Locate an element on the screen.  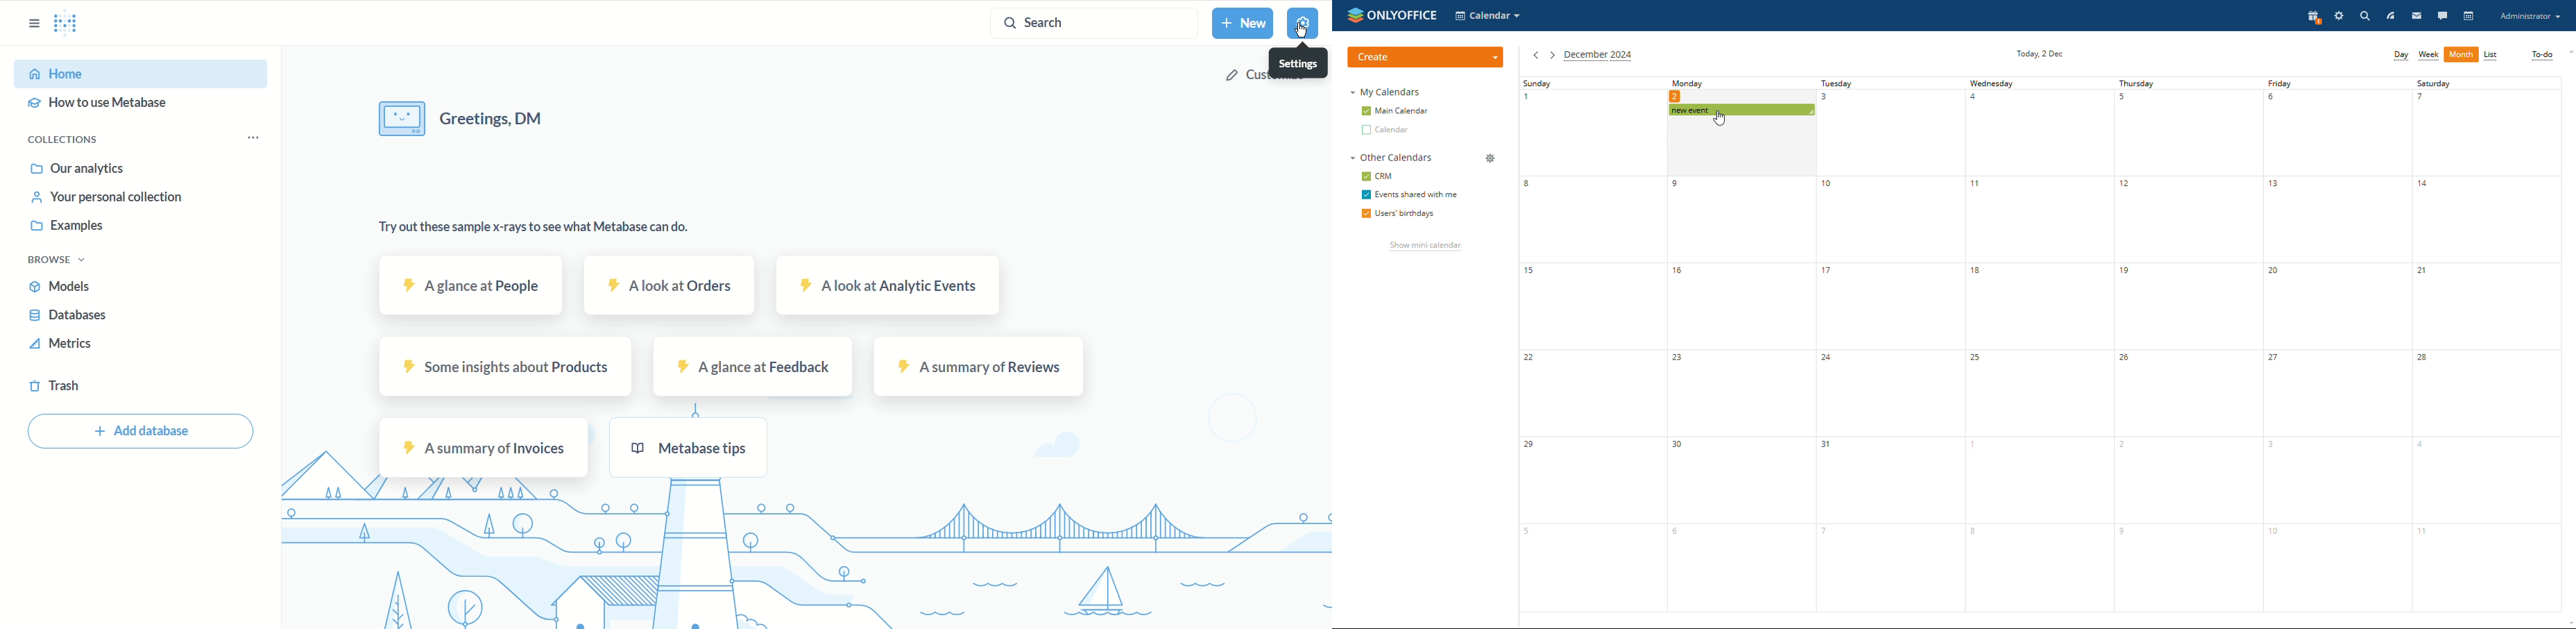
events shared with me is located at coordinates (1410, 195).